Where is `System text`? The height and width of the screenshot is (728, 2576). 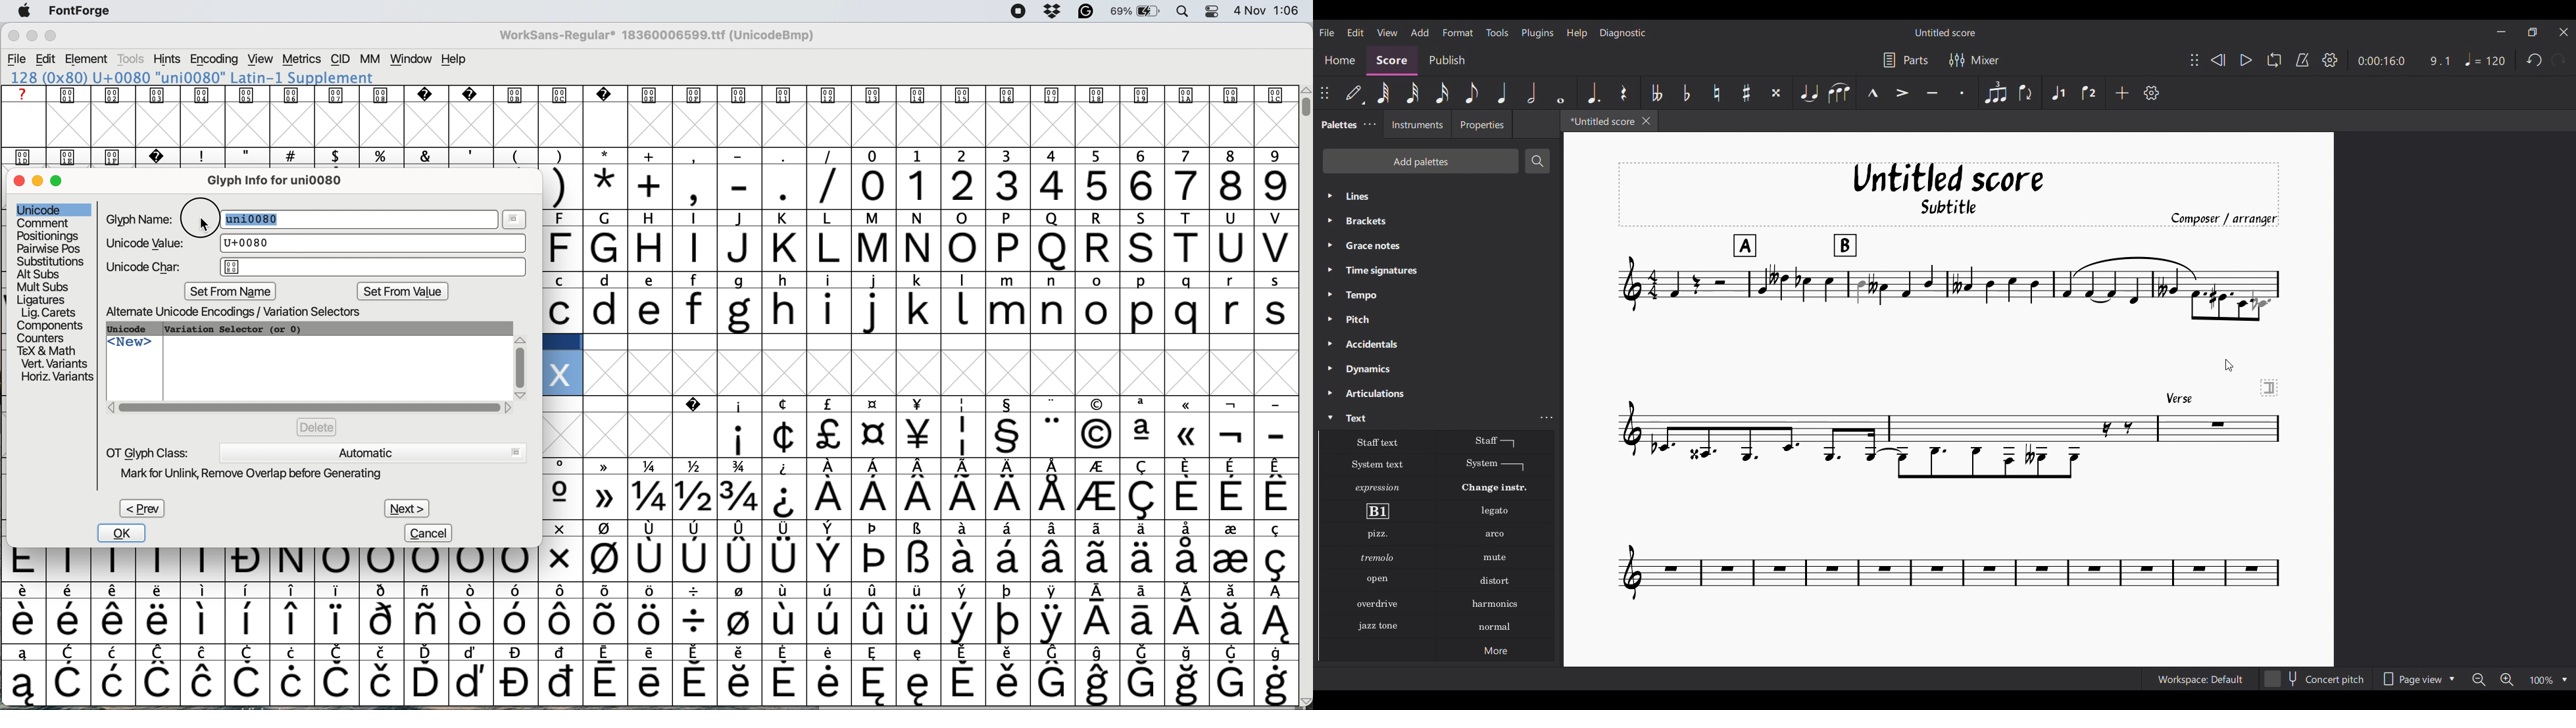 System text is located at coordinates (1377, 465).